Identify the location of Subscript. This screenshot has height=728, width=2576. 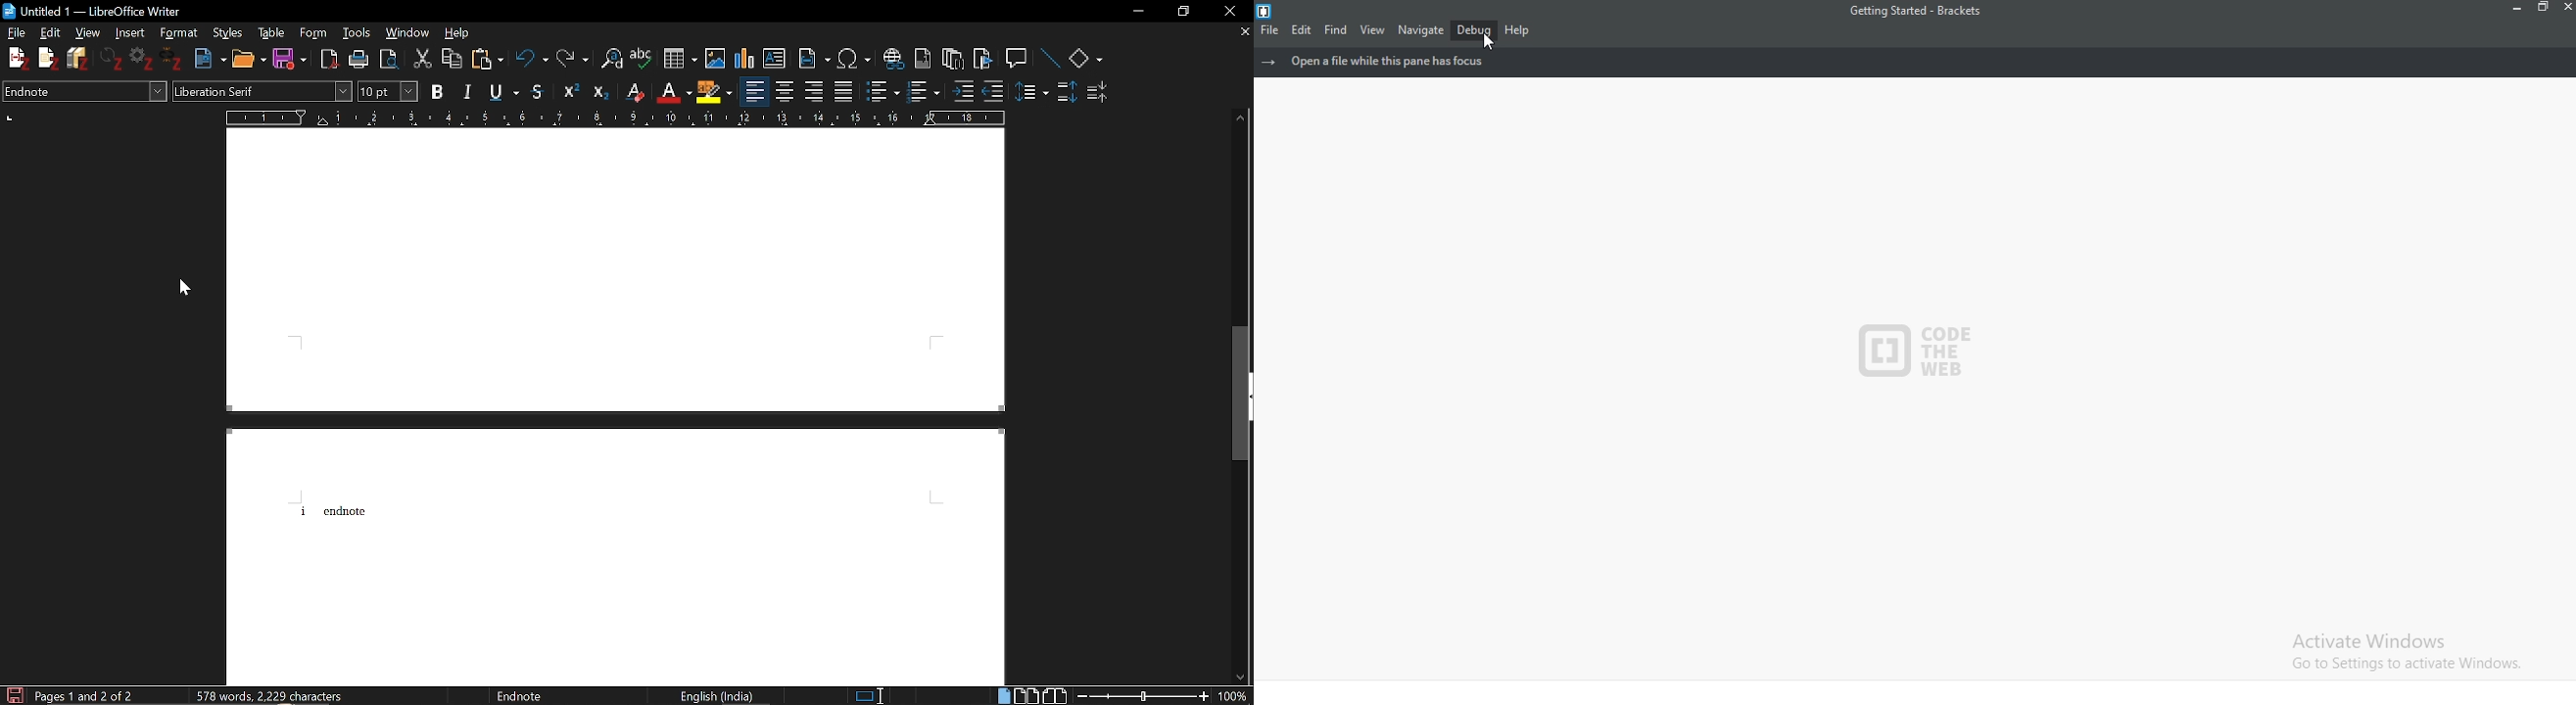
(601, 93).